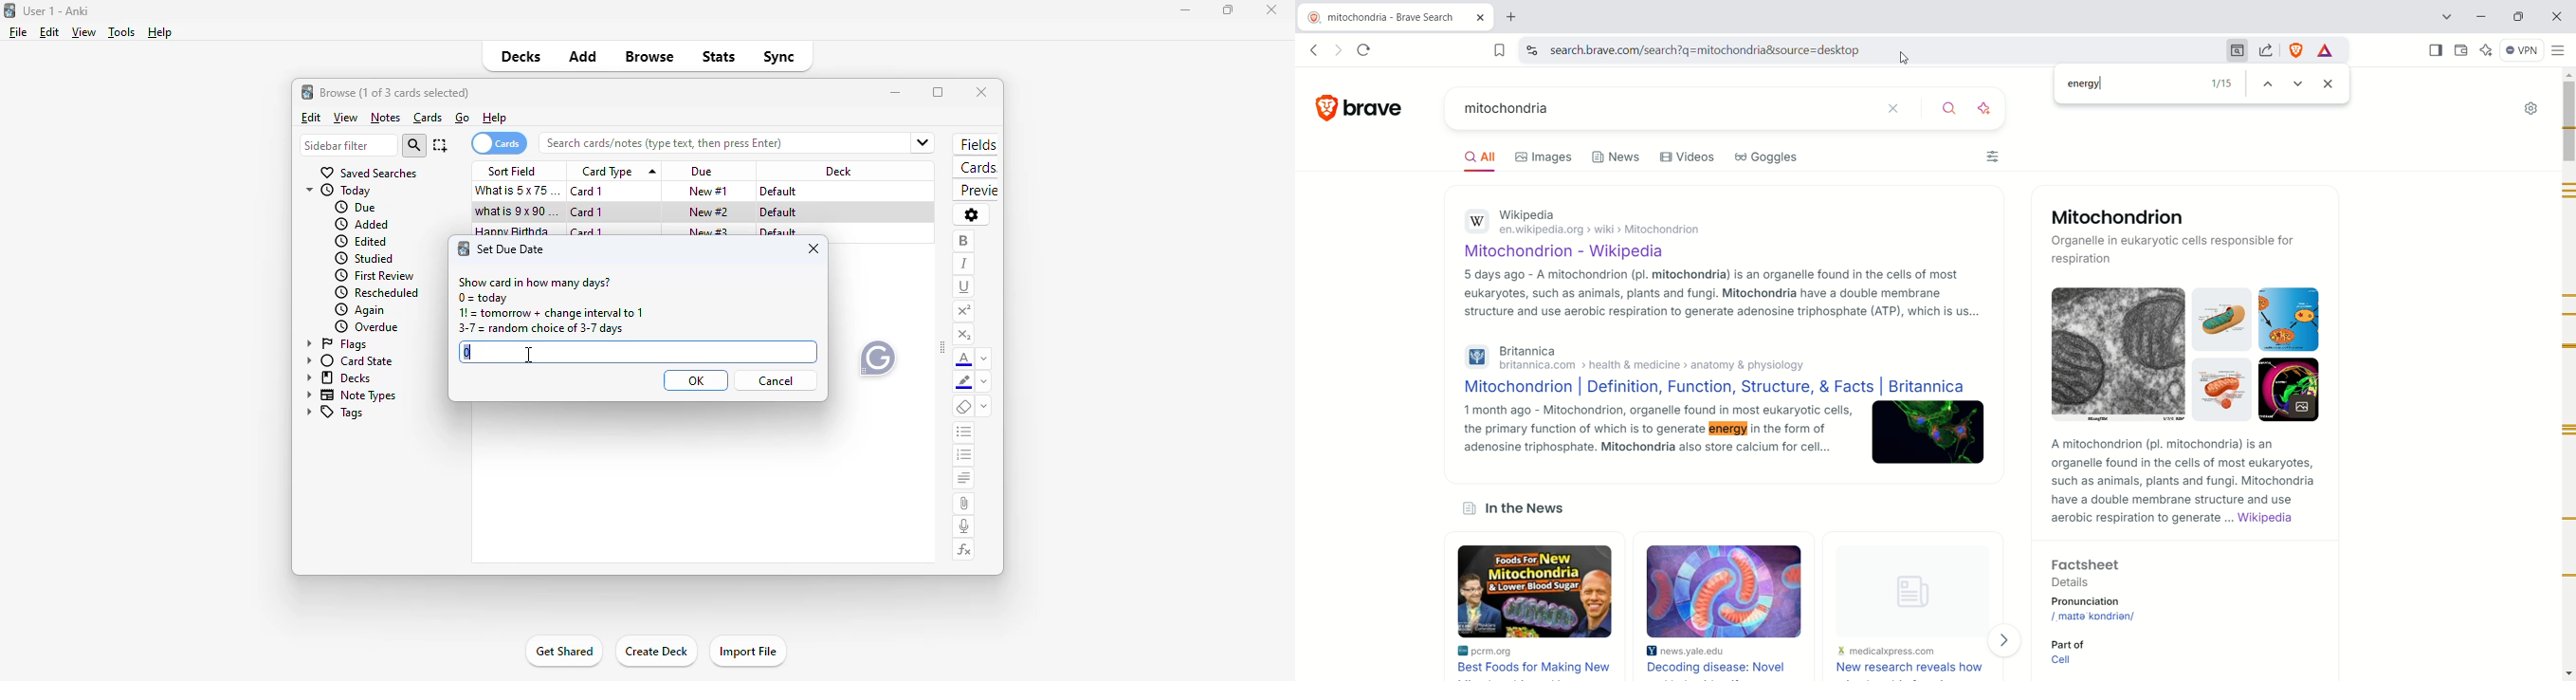  What do you see at coordinates (312, 118) in the screenshot?
I see `edit` at bounding box center [312, 118].